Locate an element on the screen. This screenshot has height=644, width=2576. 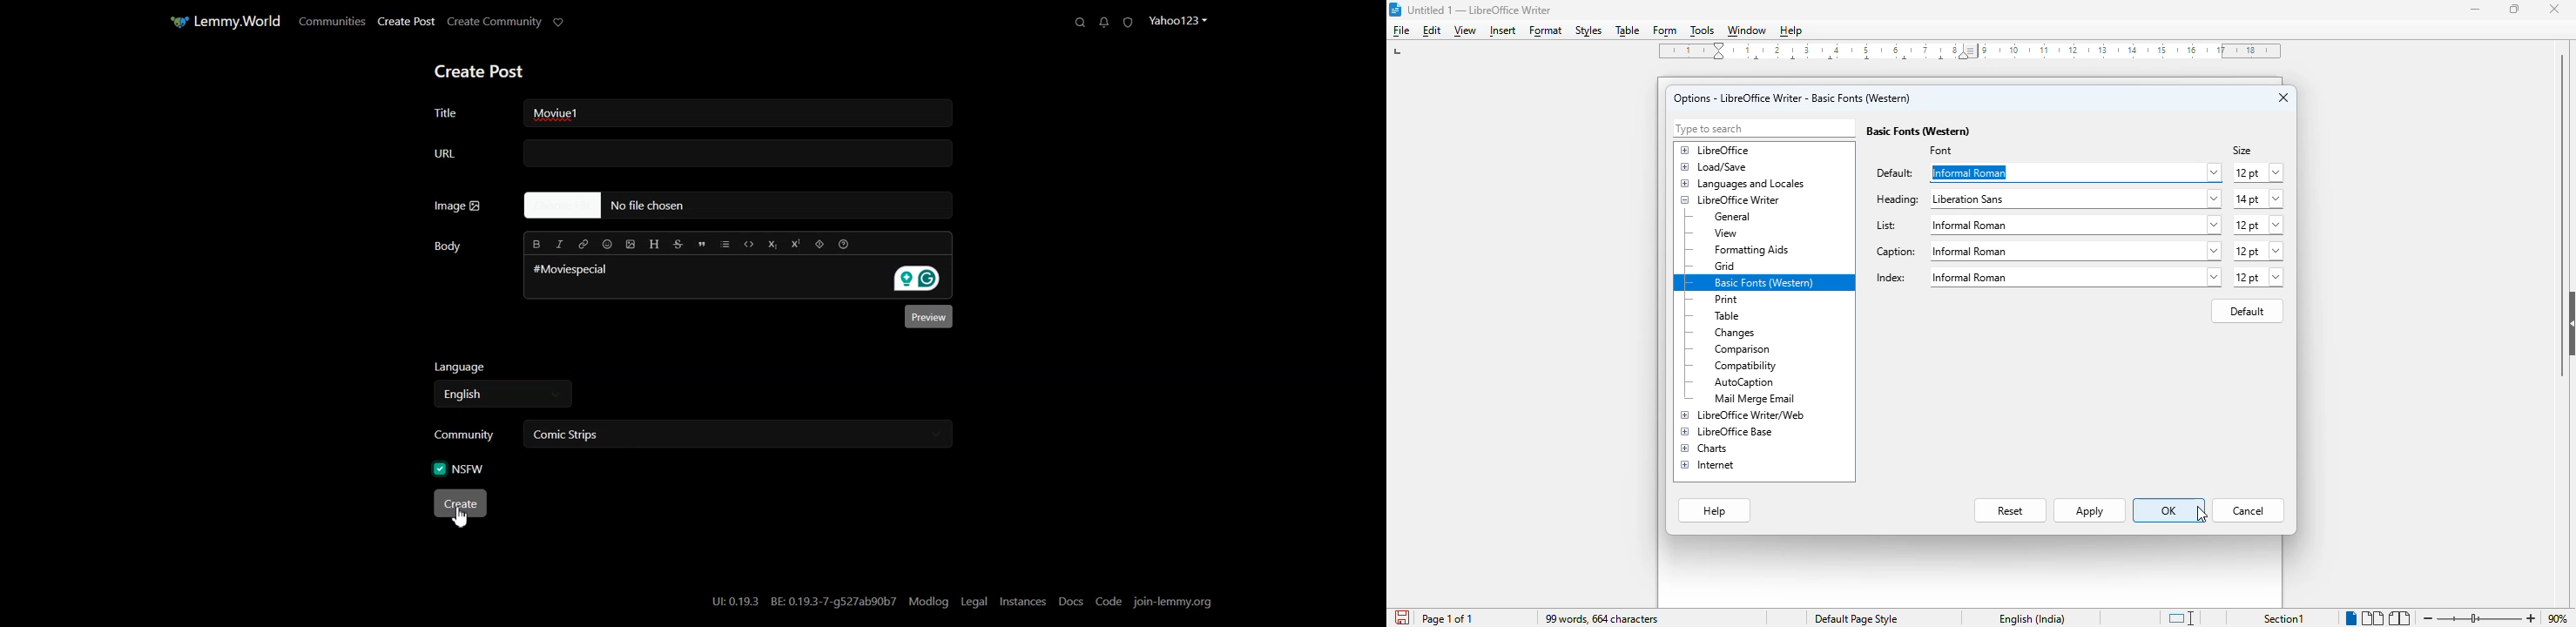
Docs is located at coordinates (1071, 602).